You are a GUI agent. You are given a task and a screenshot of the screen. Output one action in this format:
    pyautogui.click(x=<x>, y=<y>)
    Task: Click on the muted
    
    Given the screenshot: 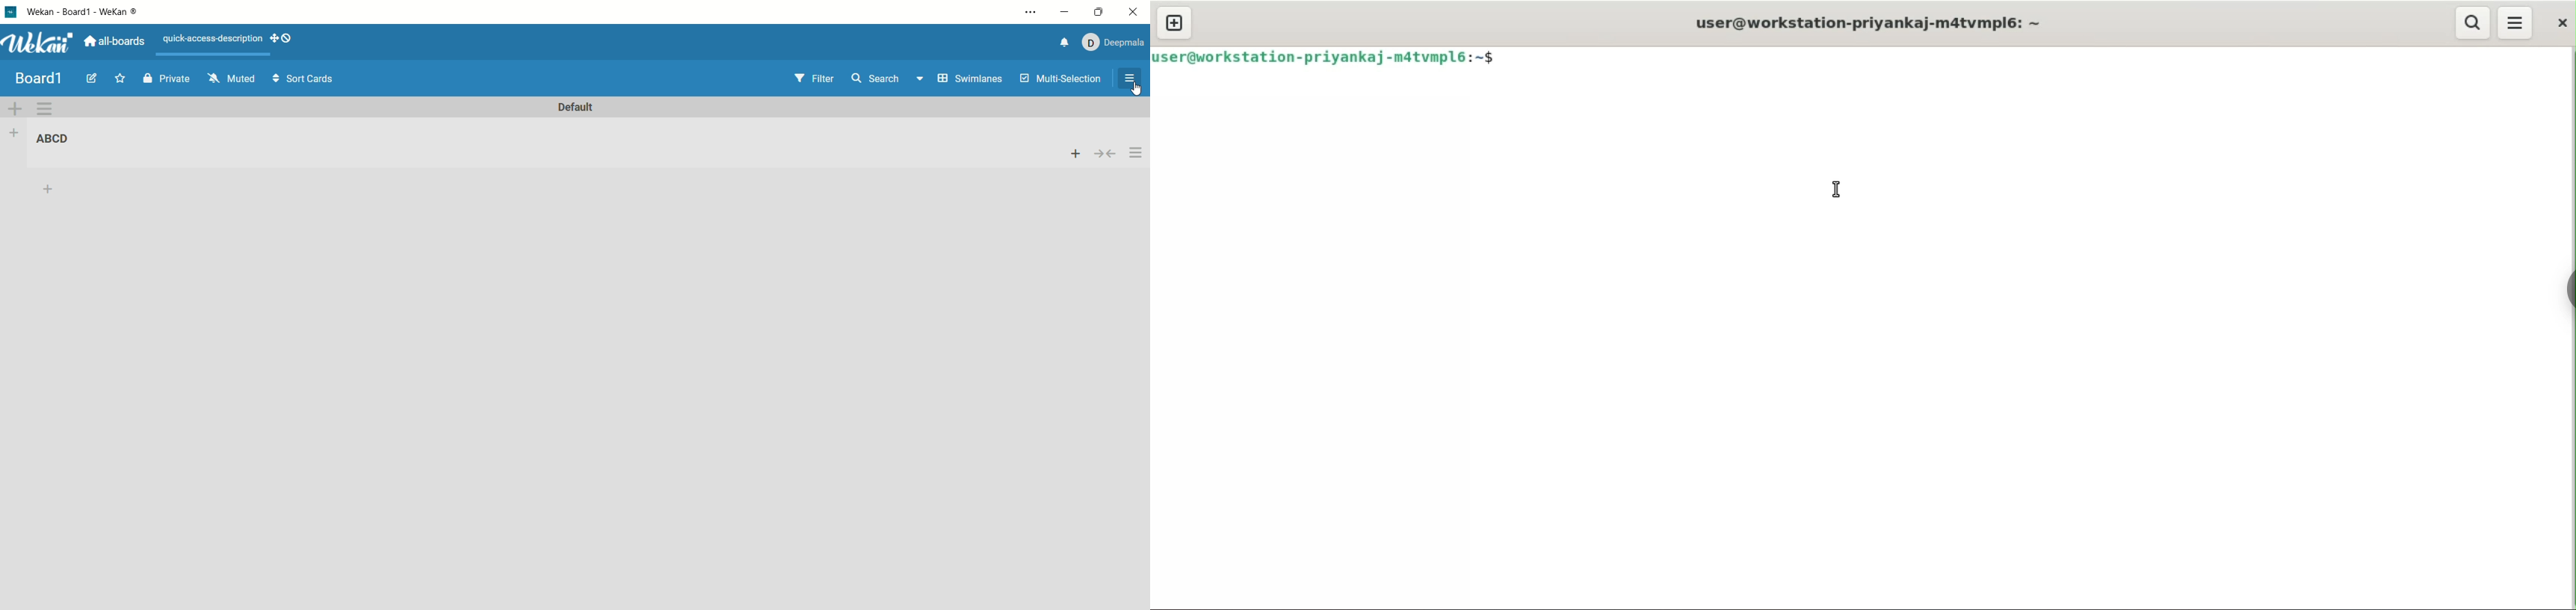 What is the action you would take?
    pyautogui.click(x=232, y=78)
    